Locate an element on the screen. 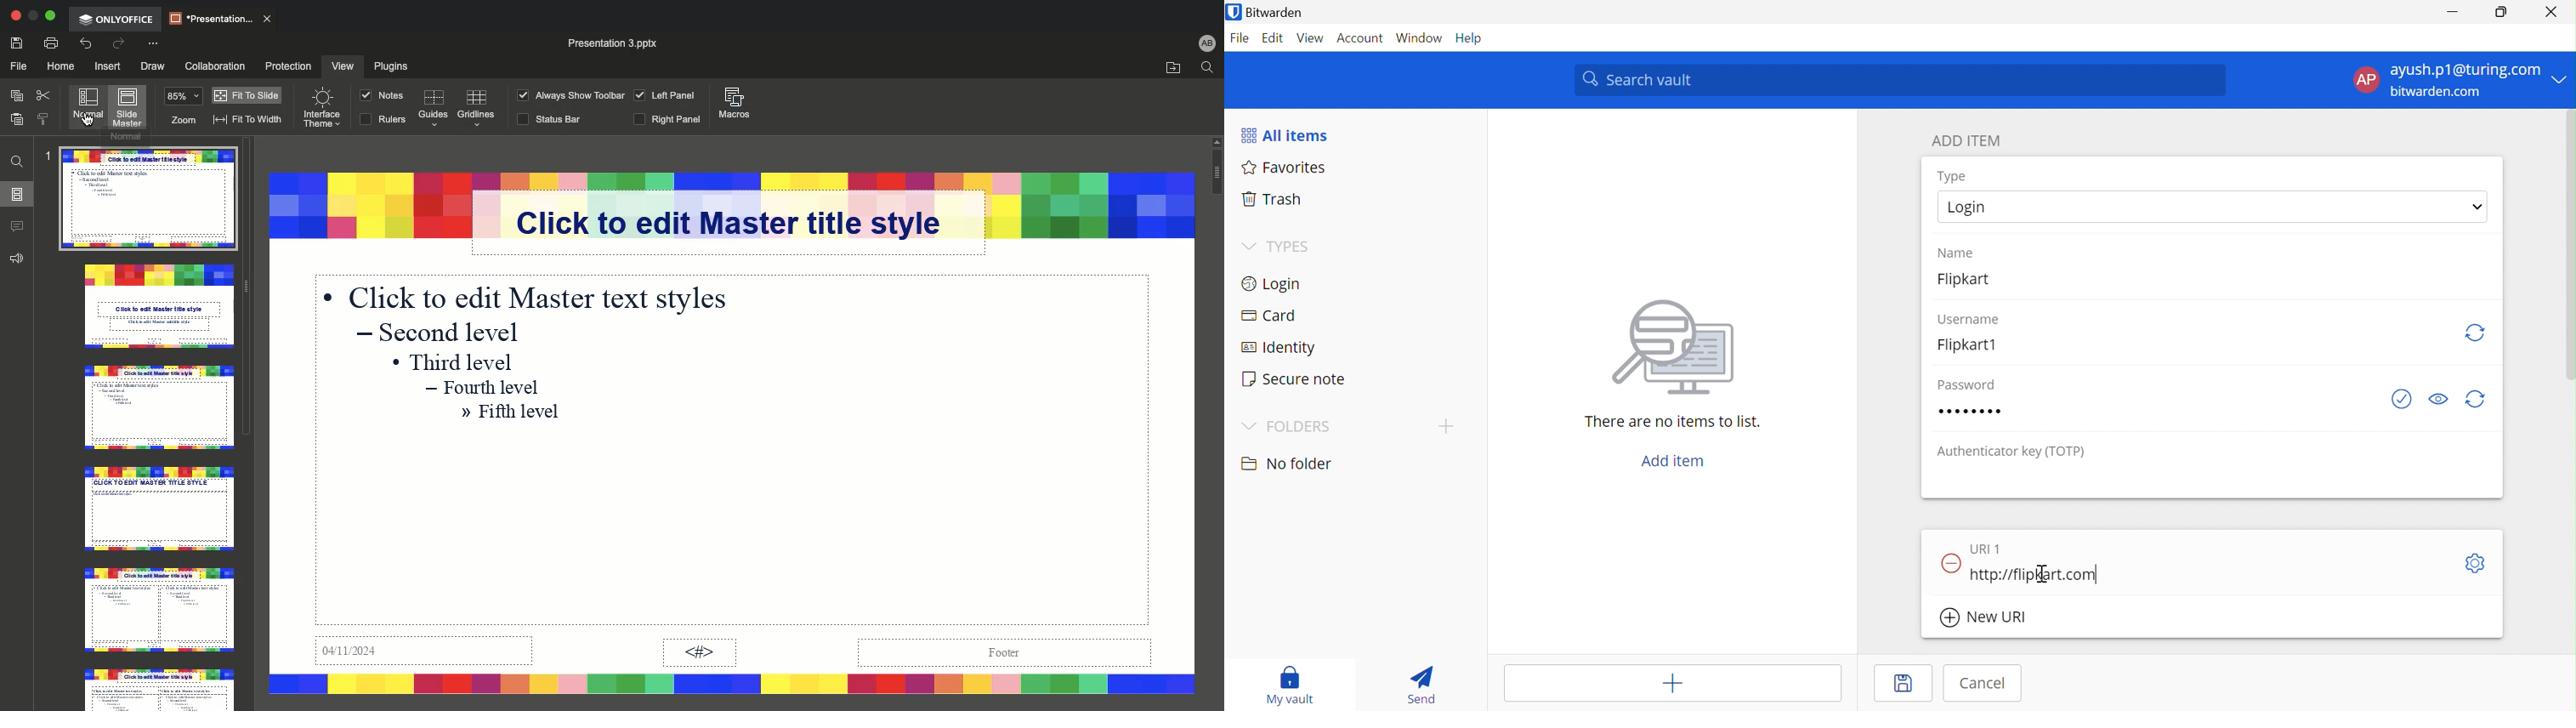 Image resolution: width=2576 pixels, height=728 pixels. Expand is located at coordinates (50, 16).